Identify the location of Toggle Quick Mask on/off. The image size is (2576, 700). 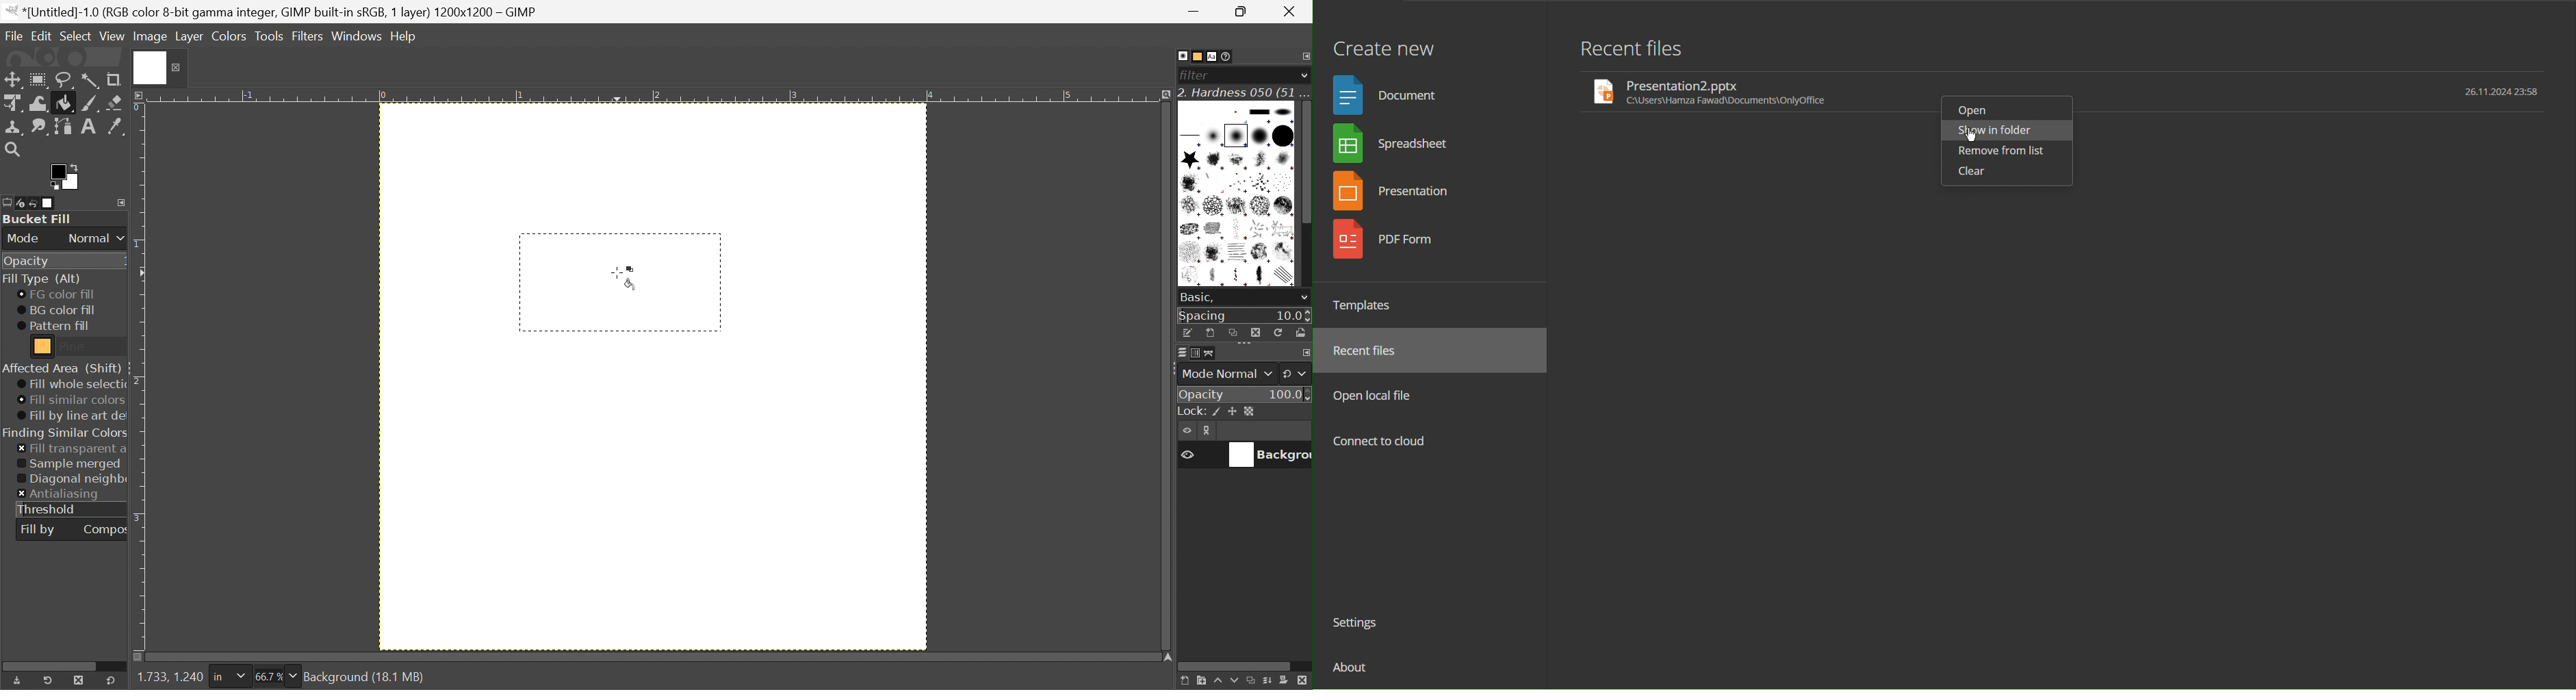
(138, 657).